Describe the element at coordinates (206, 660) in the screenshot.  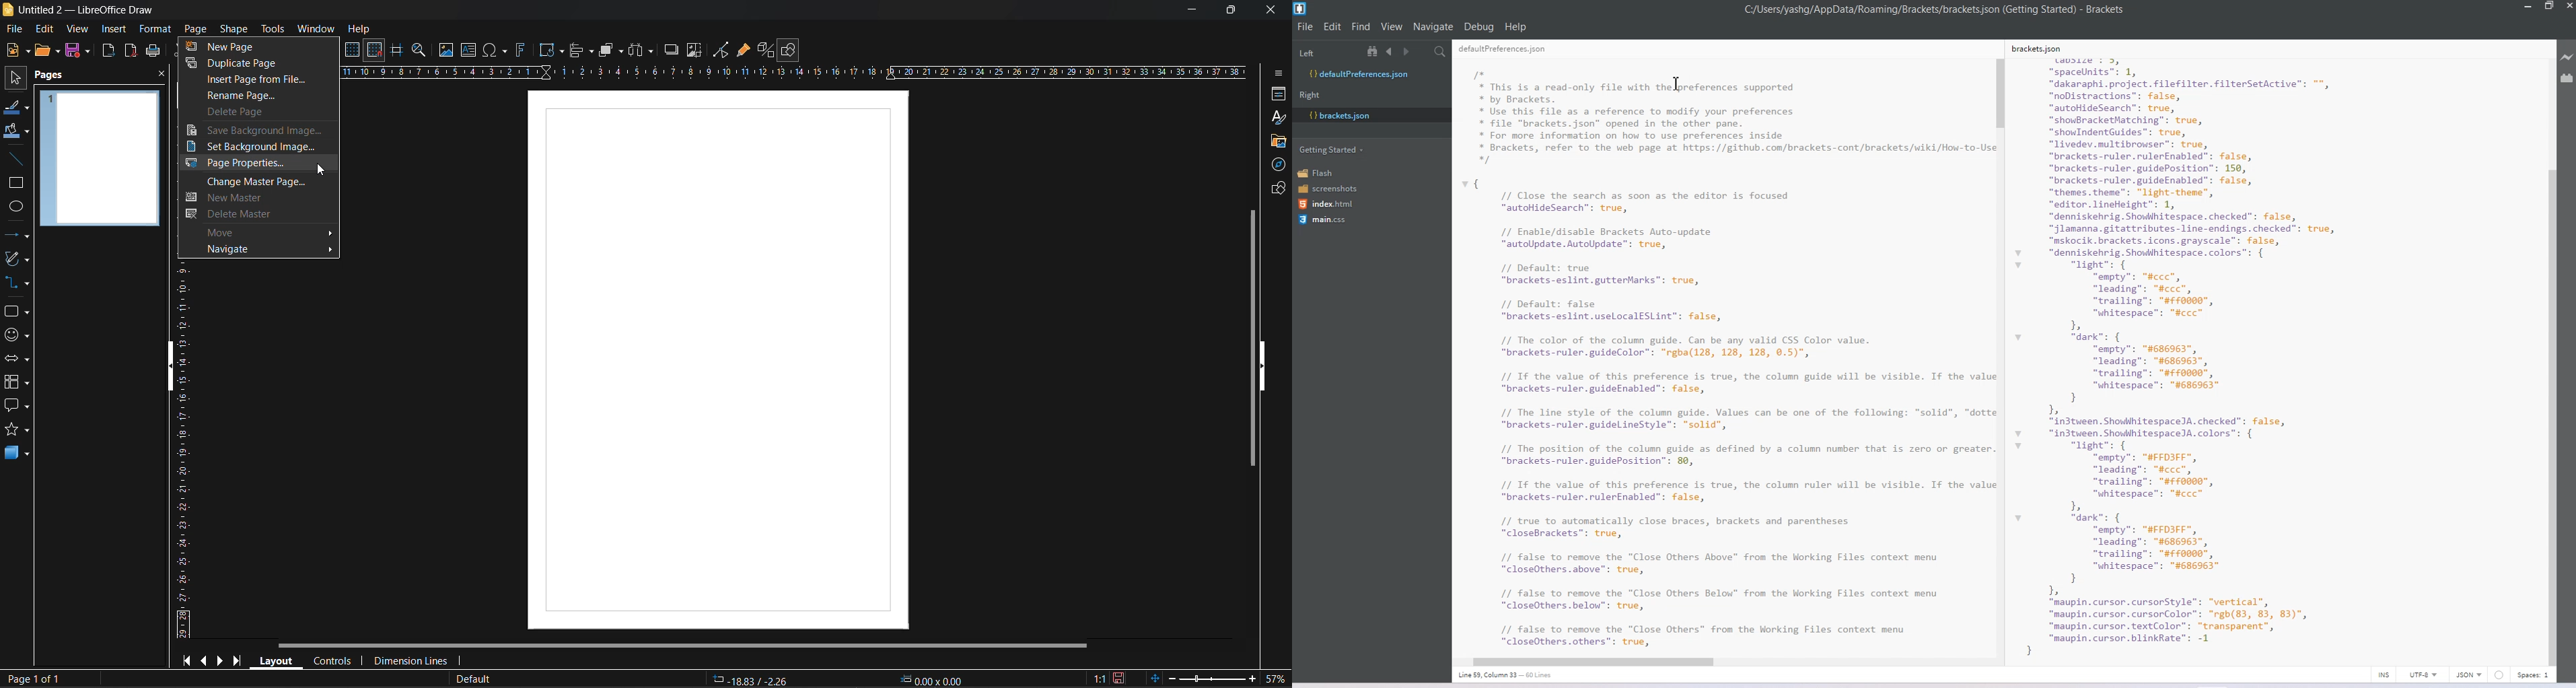
I see `previous` at that location.